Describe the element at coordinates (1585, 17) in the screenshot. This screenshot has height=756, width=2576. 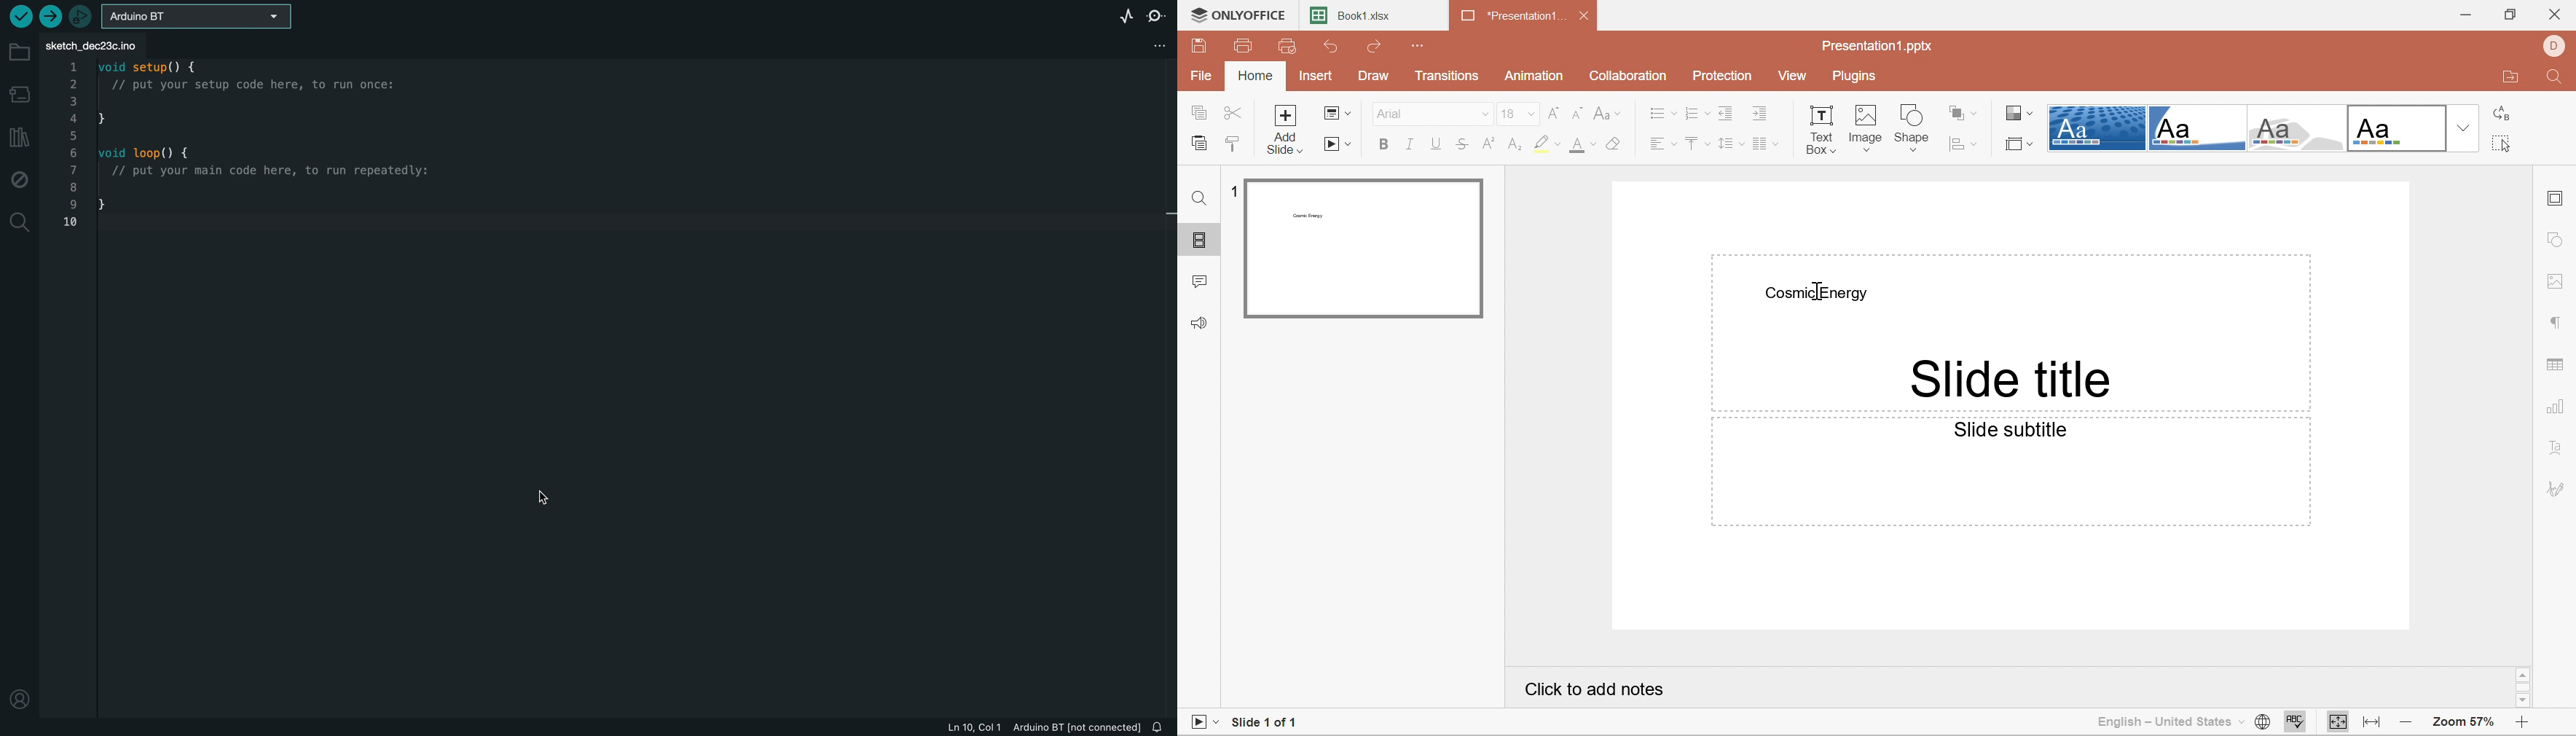
I see `Close` at that location.